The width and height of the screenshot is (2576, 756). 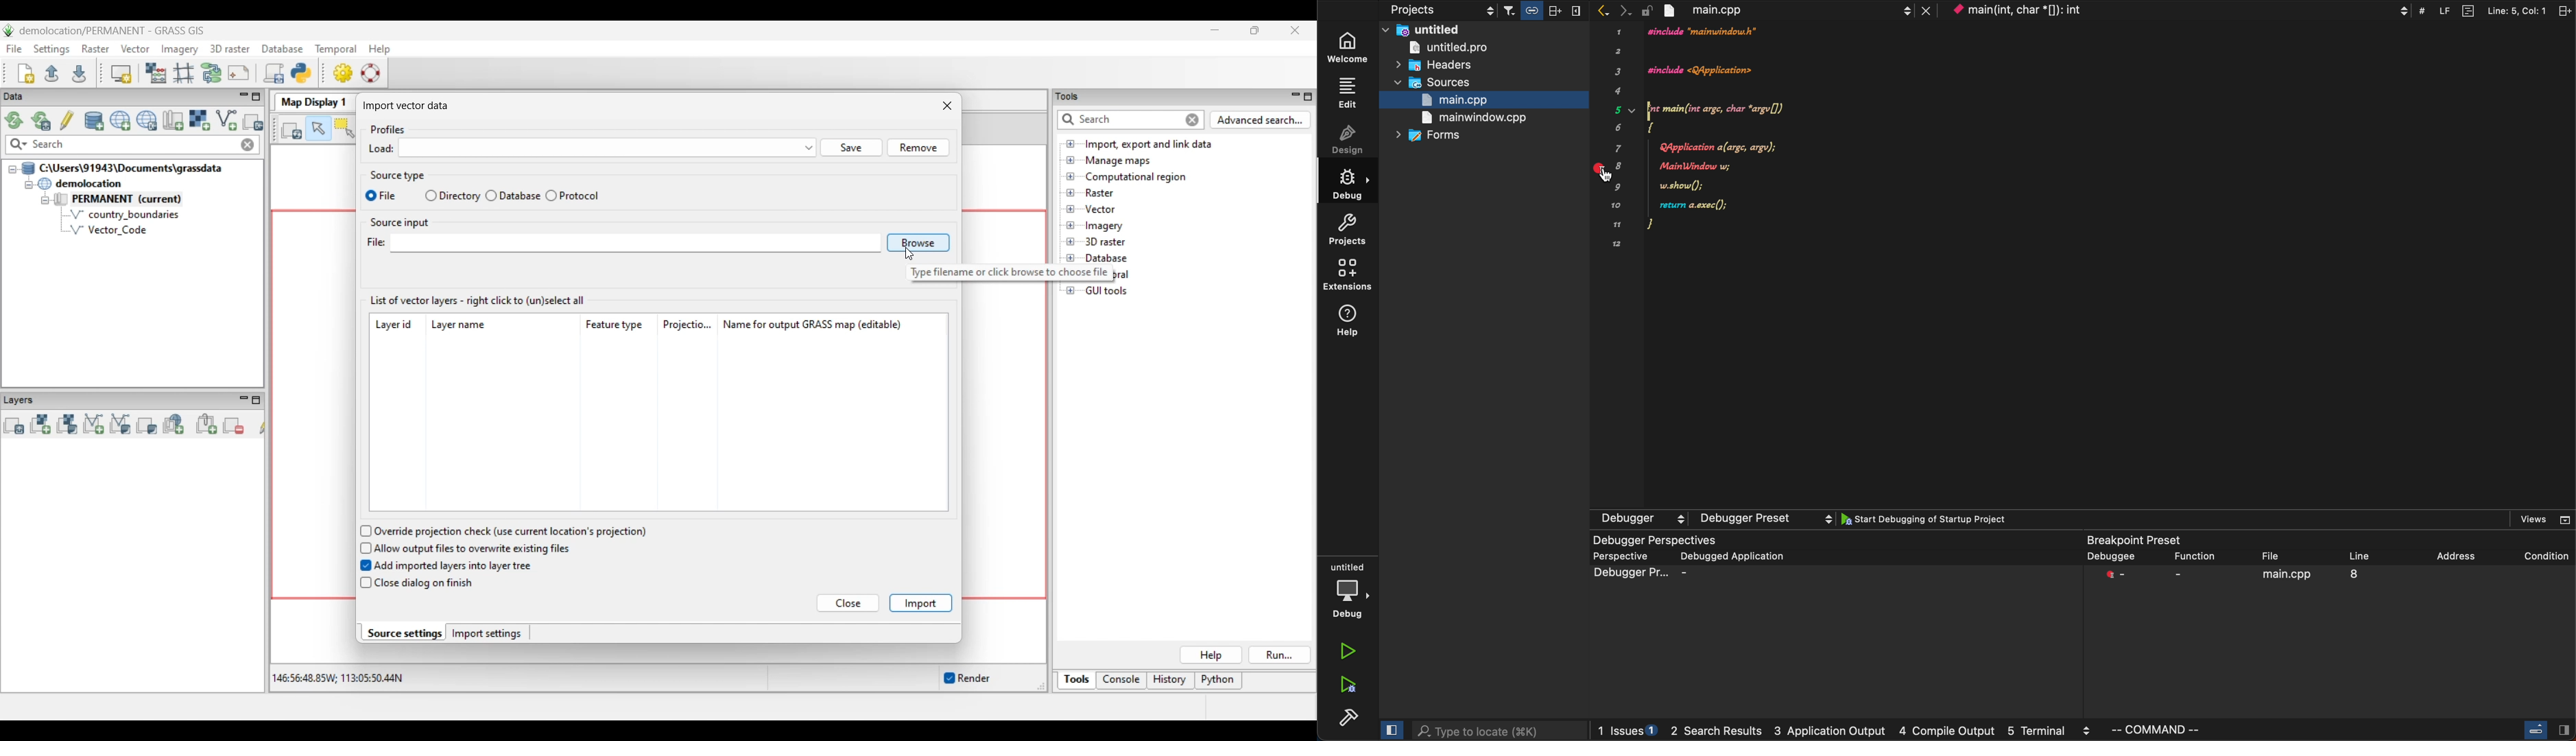 What do you see at coordinates (1348, 93) in the screenshot?
I see `edit` at bounding box center [1348, 93].